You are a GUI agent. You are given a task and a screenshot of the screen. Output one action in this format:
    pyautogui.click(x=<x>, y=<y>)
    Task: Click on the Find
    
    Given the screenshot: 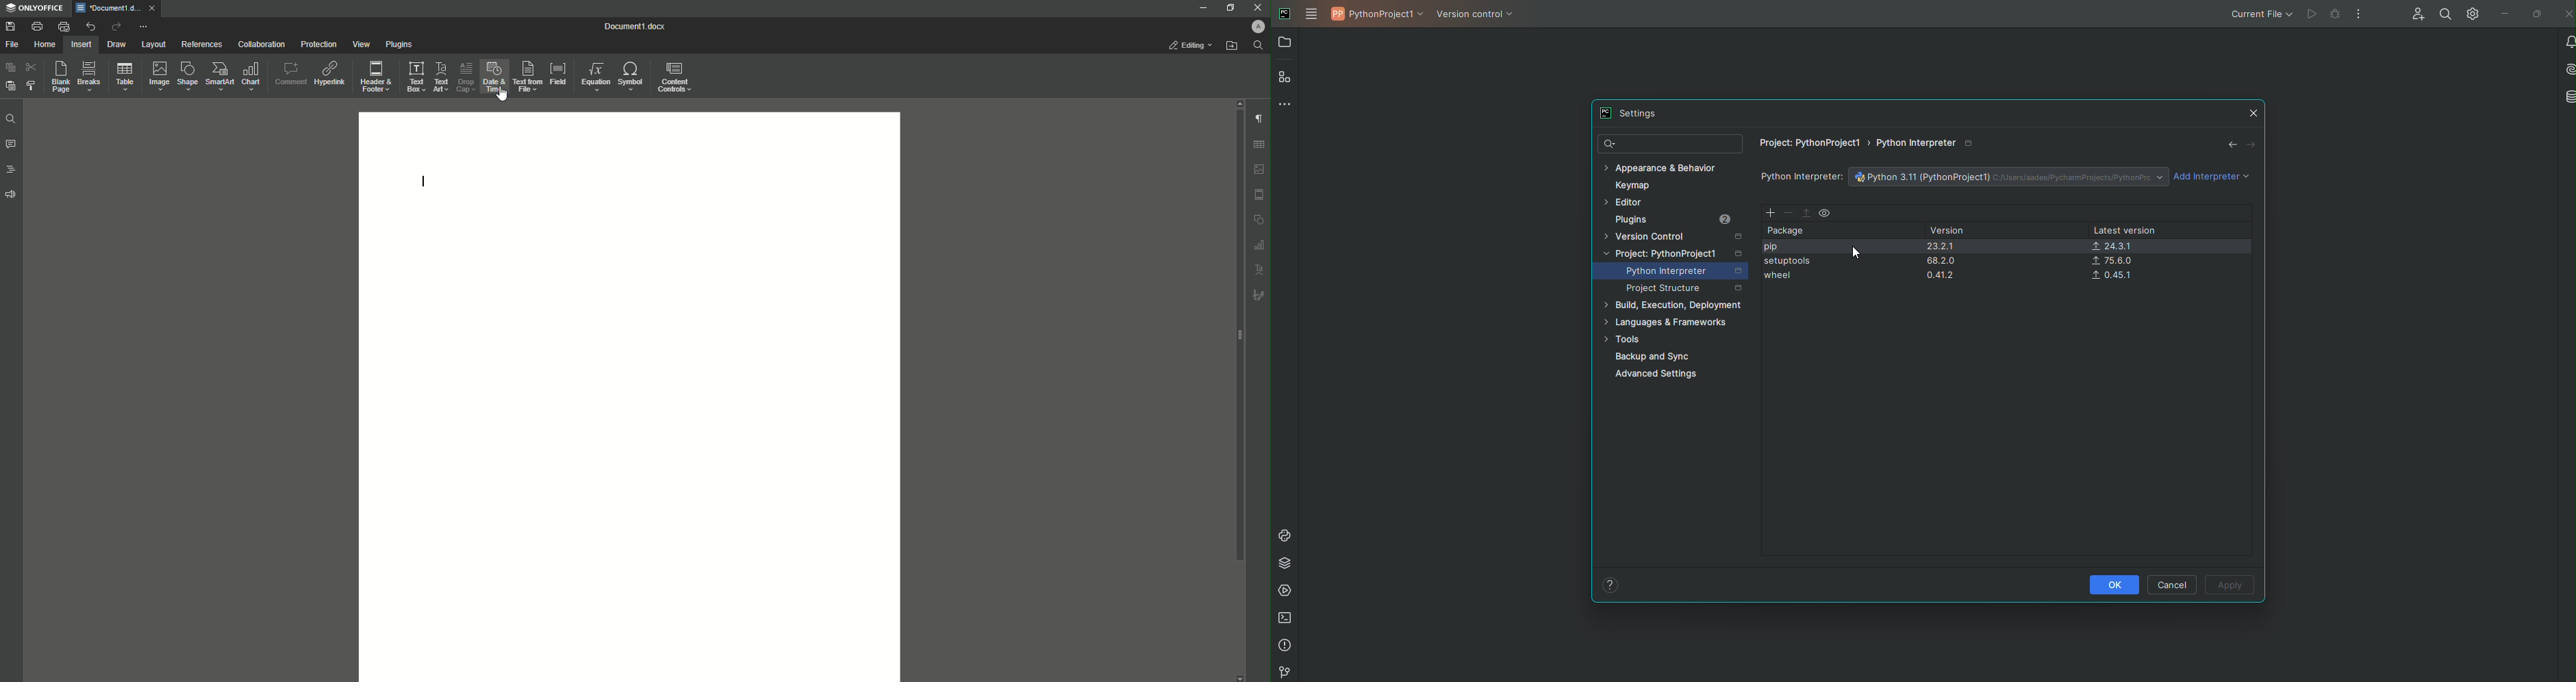 What is the action you would take?
    pyautogui.click(x=1669, y=144)
    